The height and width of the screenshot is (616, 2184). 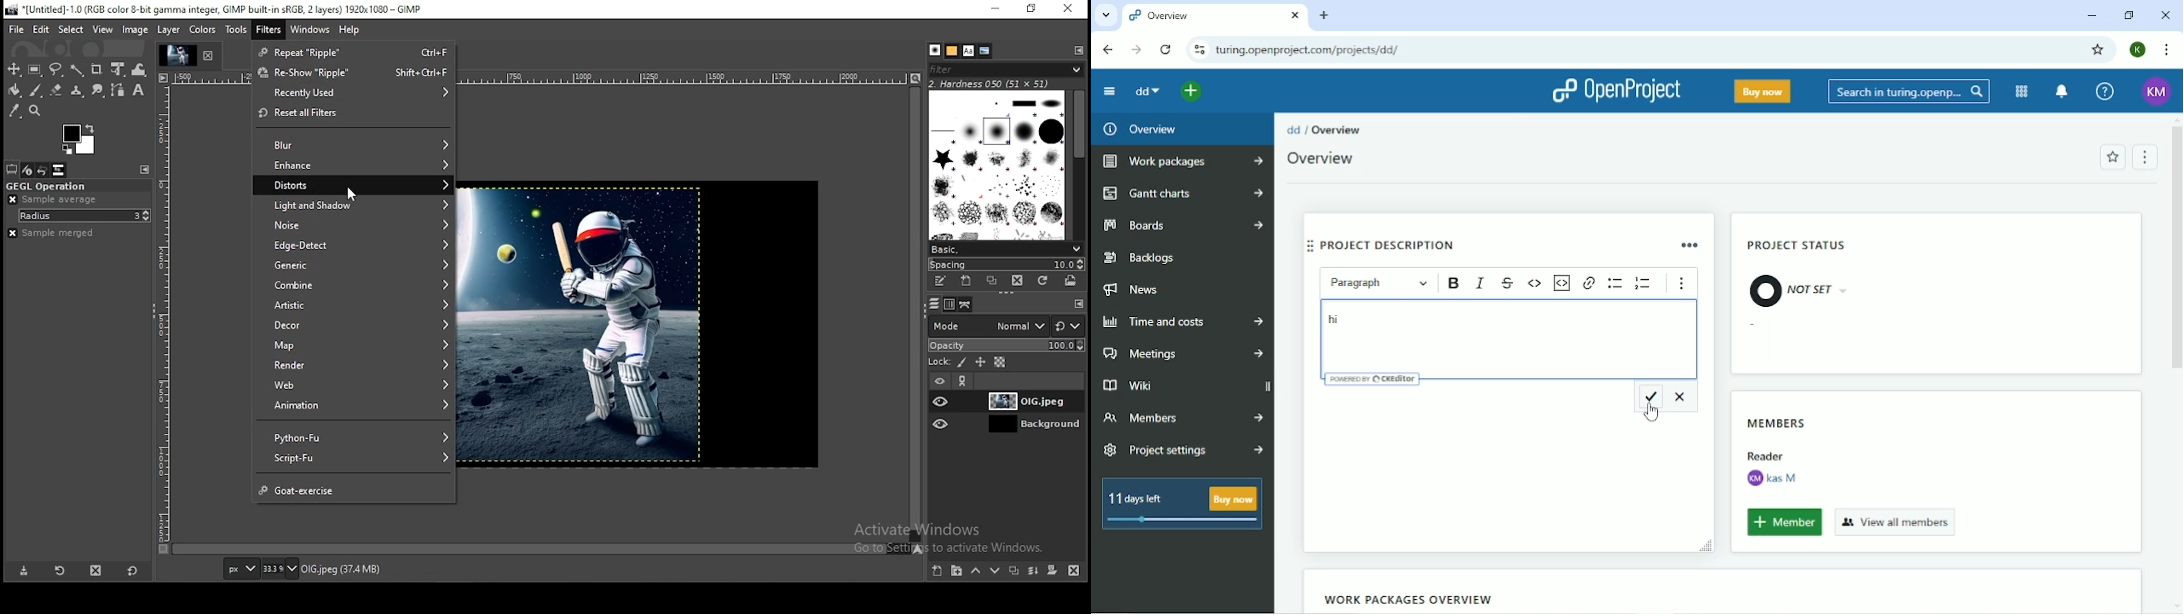 I want to click on delete tool preset, so click(x=94, y=573).